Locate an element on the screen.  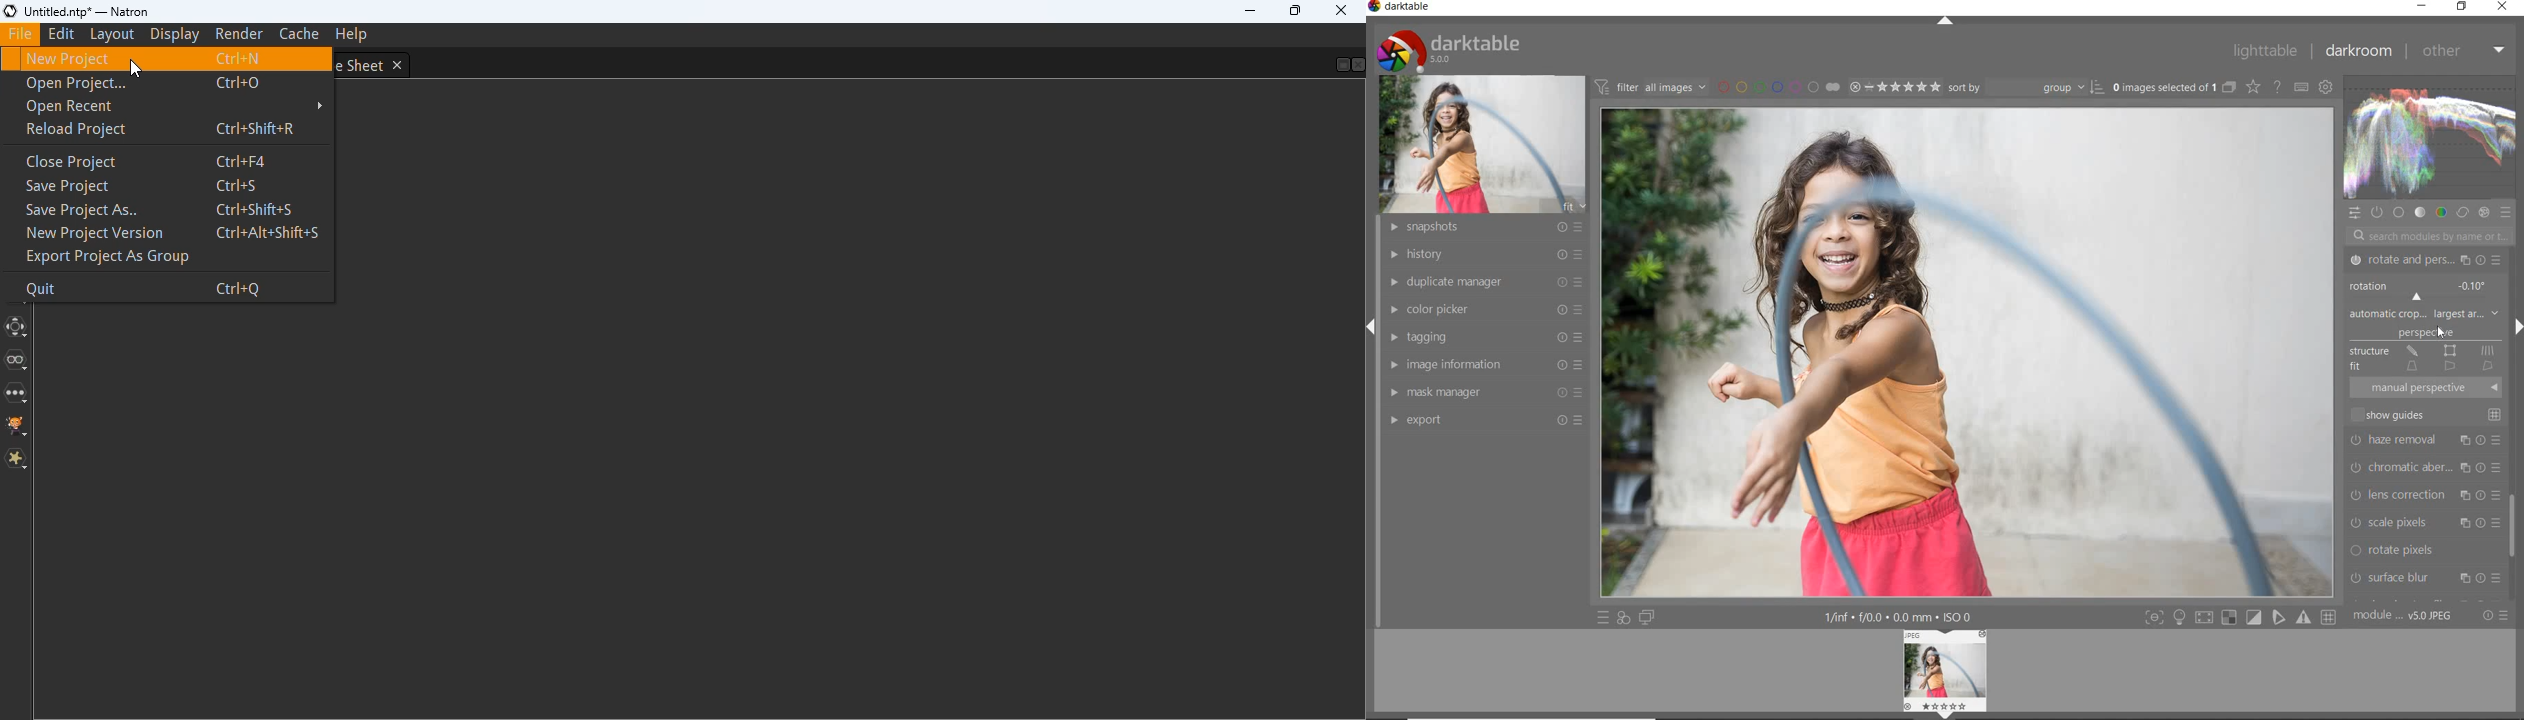
tagging is located at coordinates (1485, 337).